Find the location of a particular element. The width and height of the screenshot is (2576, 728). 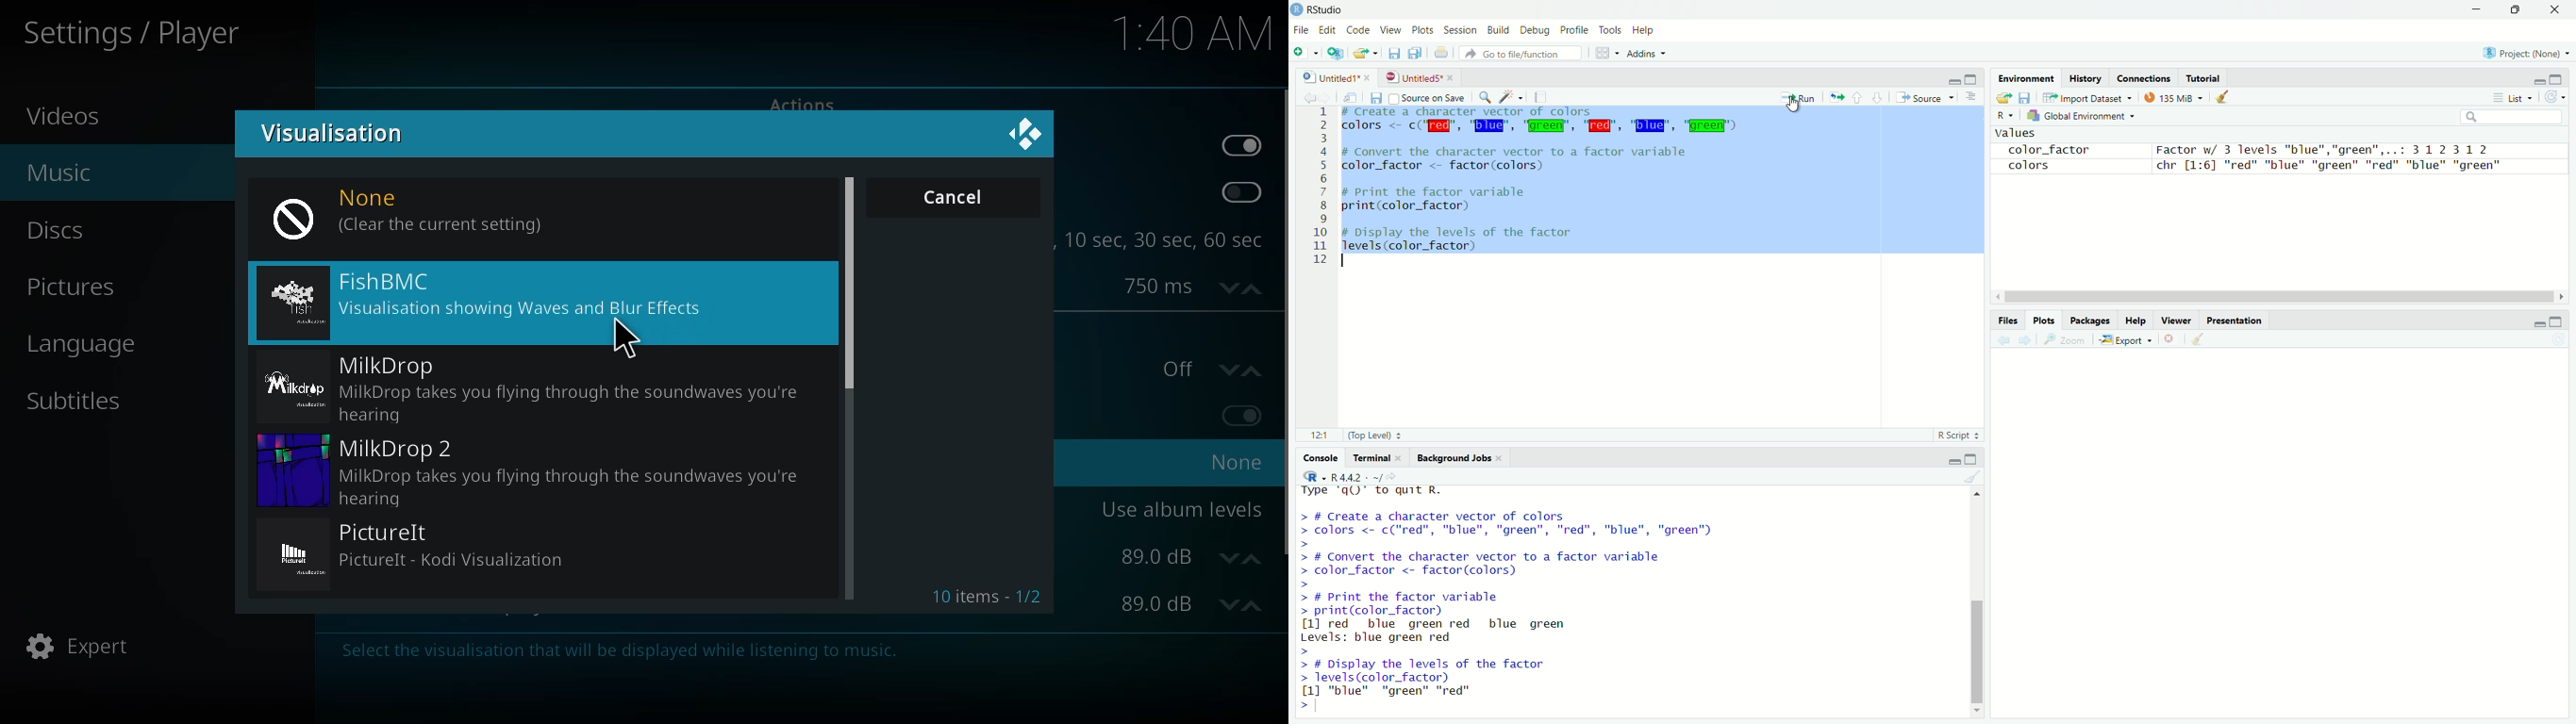

move top is located at coordinates (1977, 495).